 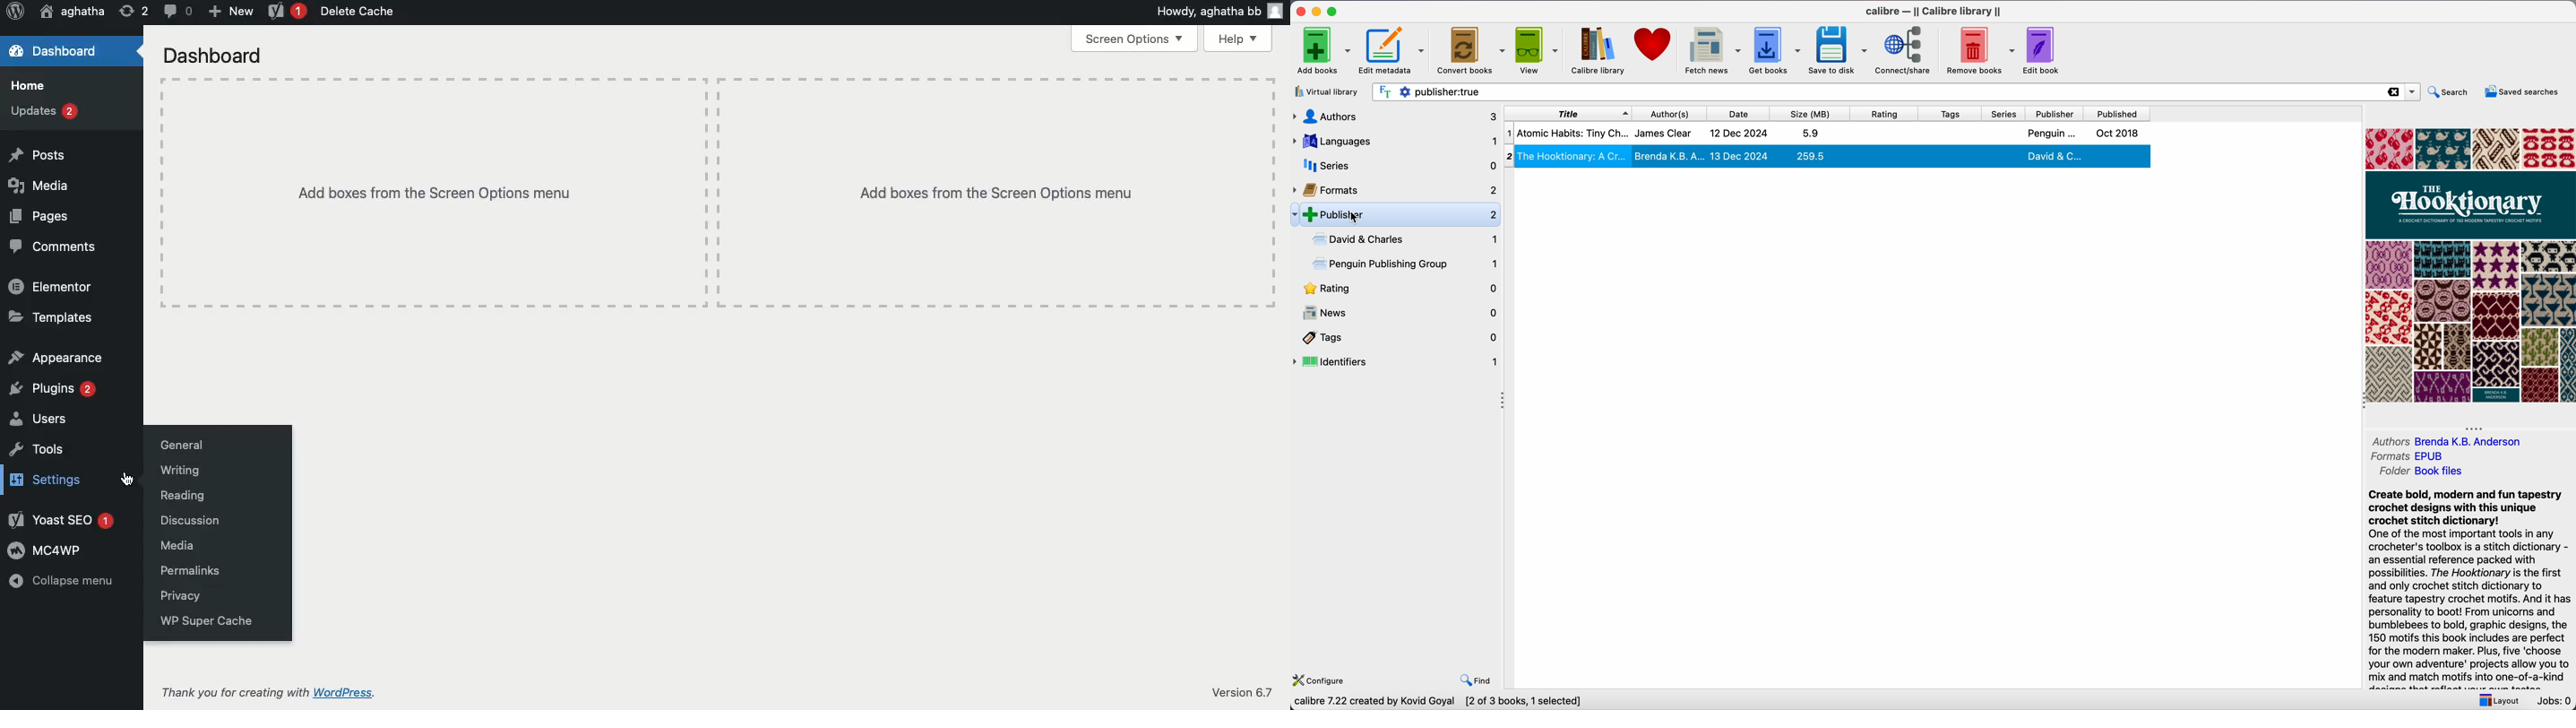 I want to click on The Hooktionary, so click(x=1828, y=156).